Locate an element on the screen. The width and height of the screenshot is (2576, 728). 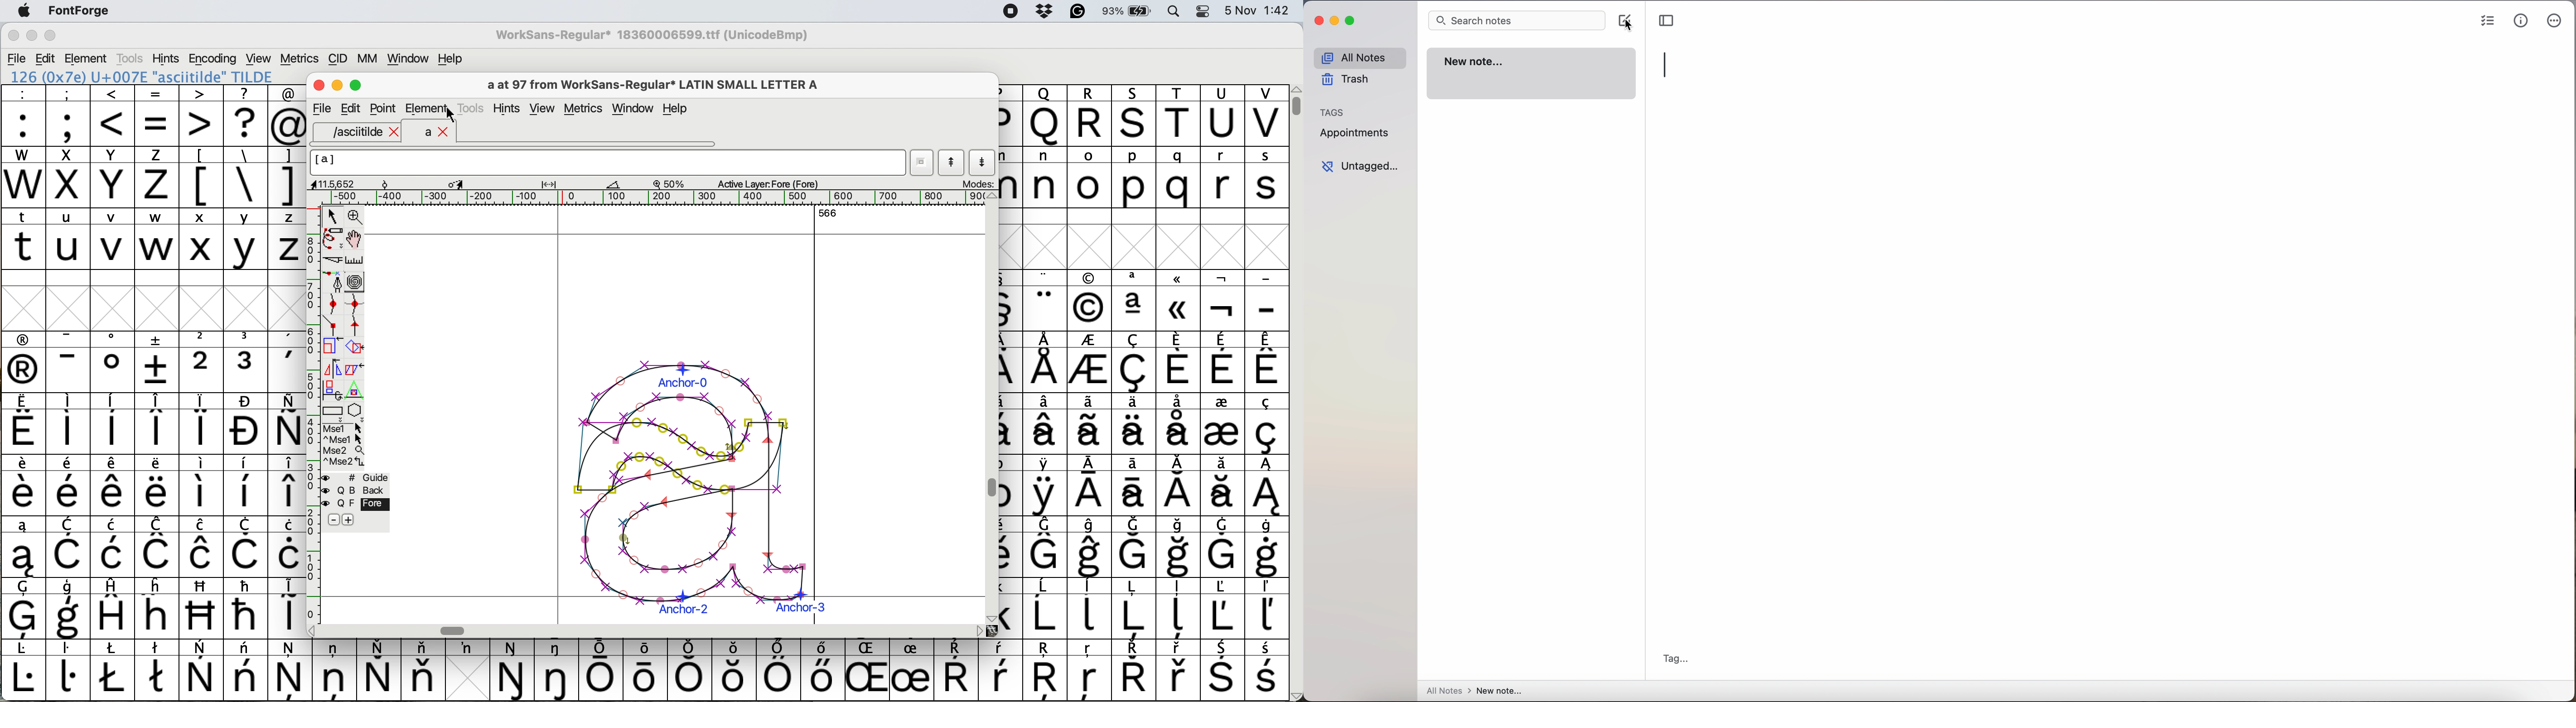
symbol is located at coordinates (1221, 608).